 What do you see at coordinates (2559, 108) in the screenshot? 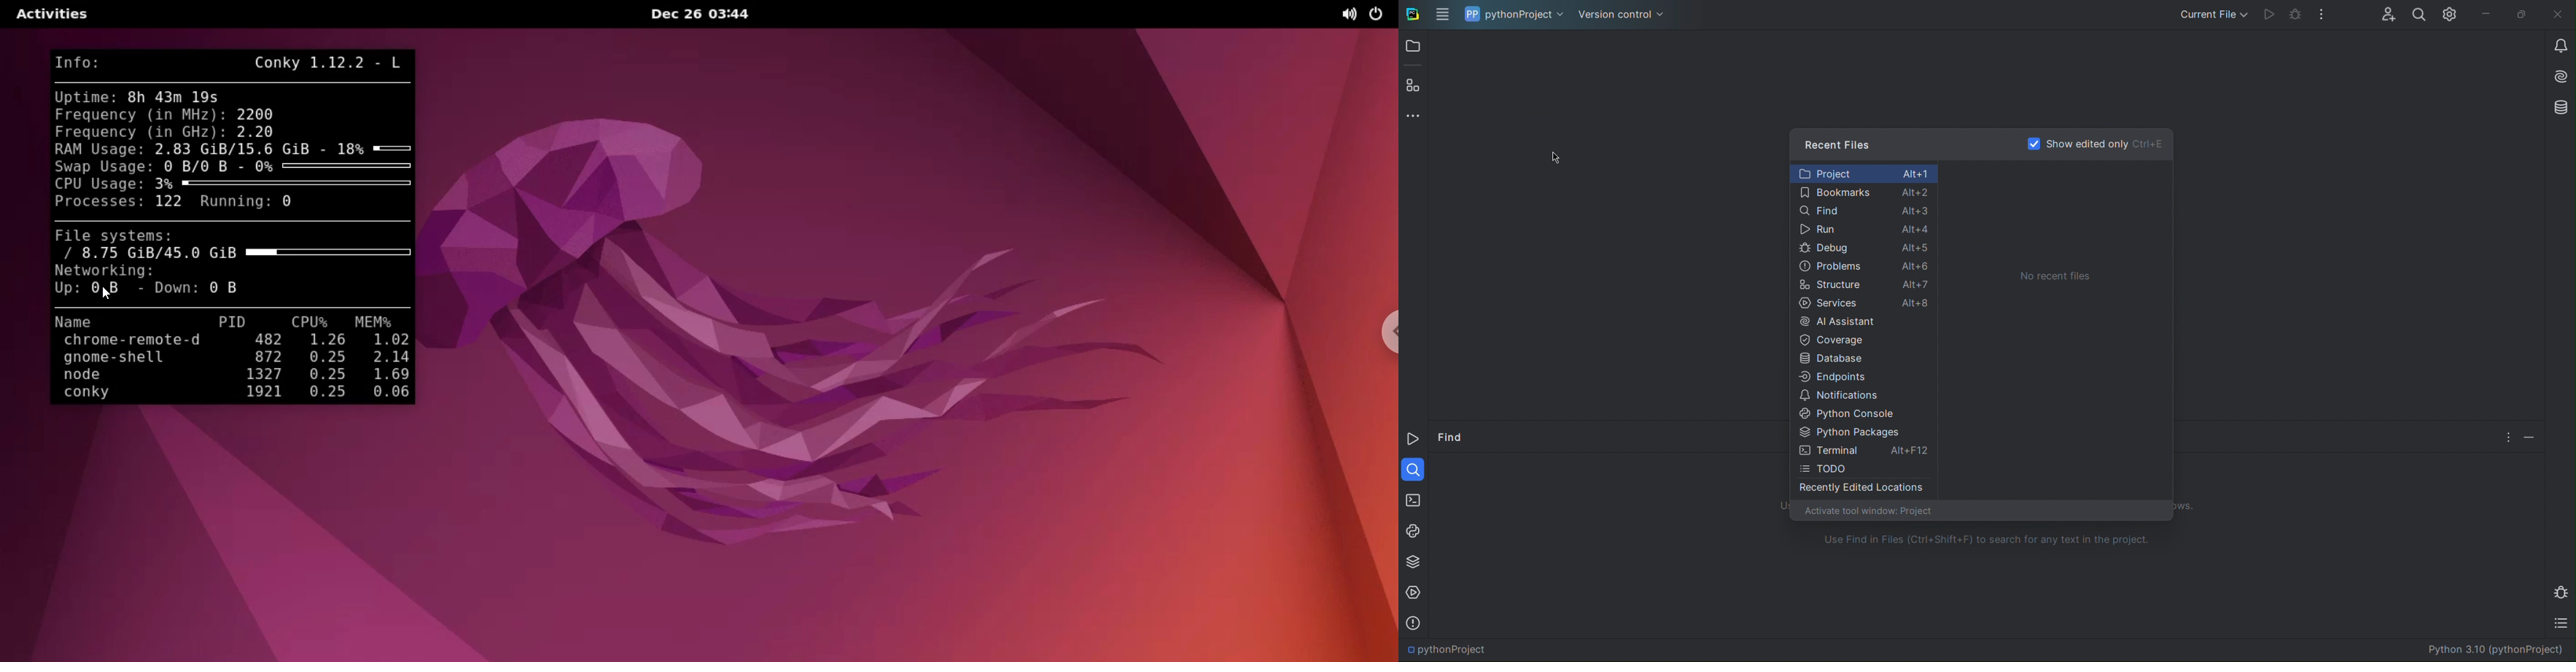
I see `Databases` at bounding box center [2559, 108].